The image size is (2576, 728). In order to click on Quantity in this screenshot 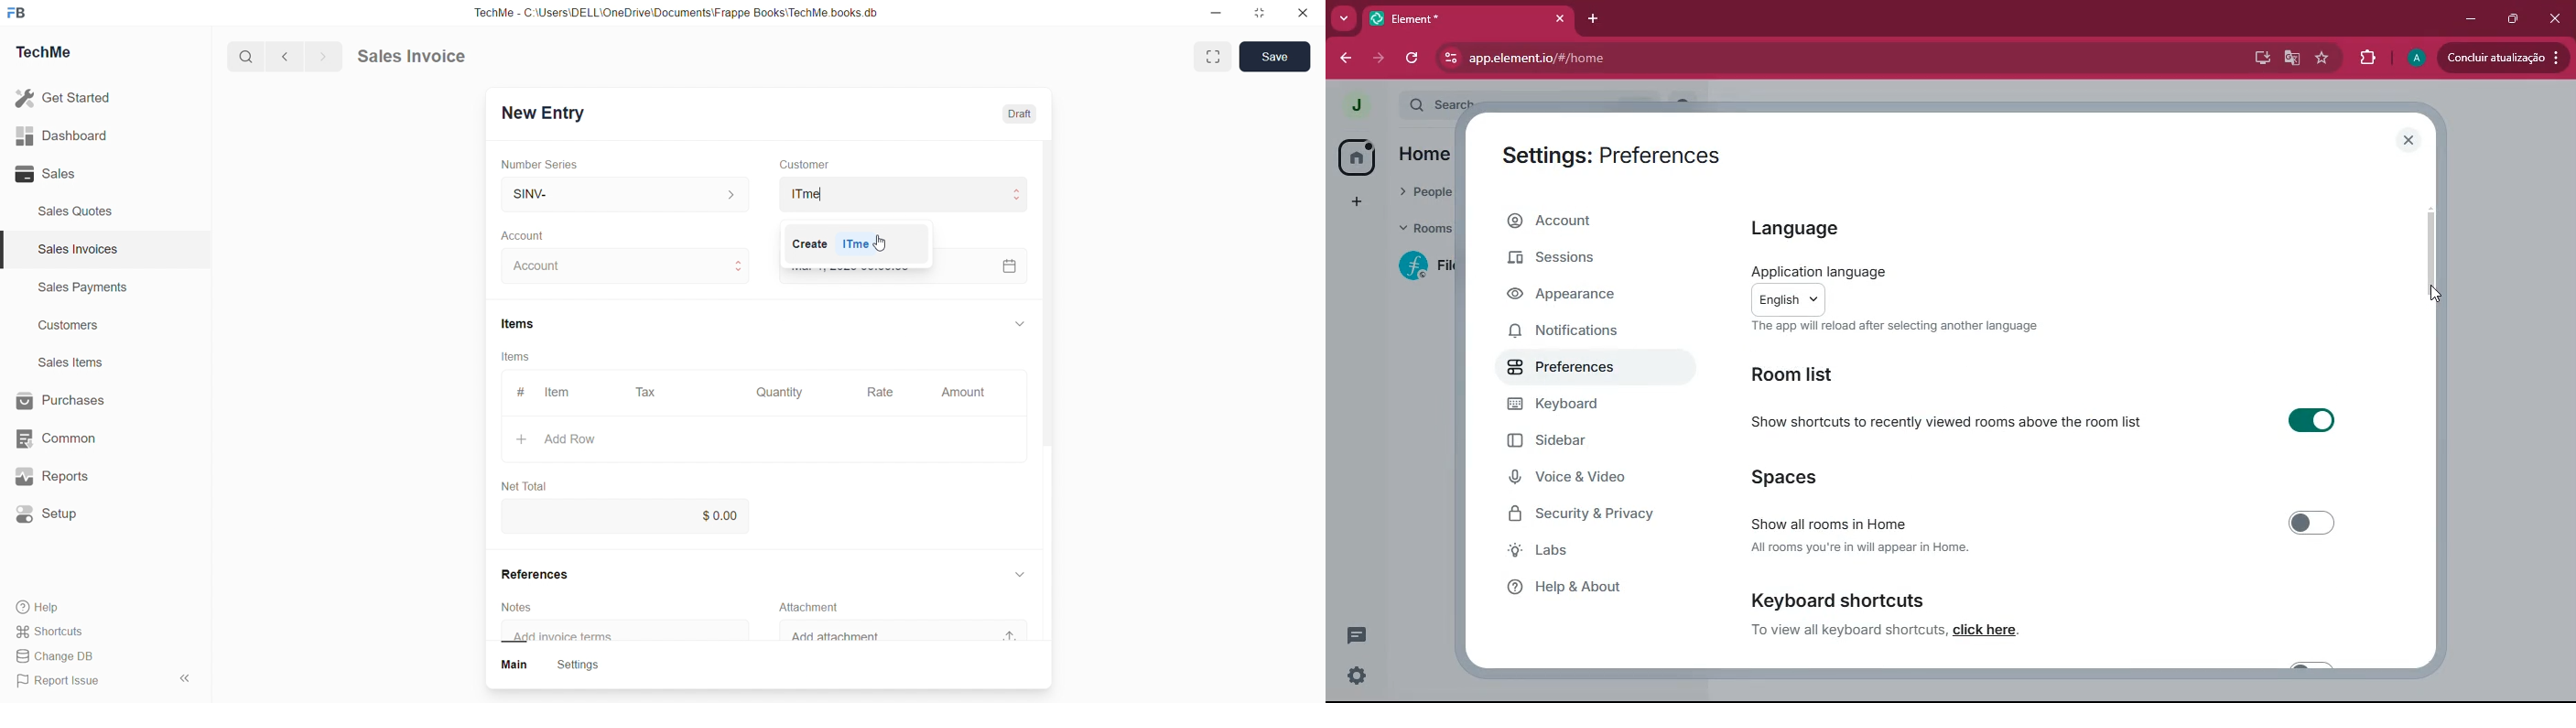, I will do `click(784, 391)`.